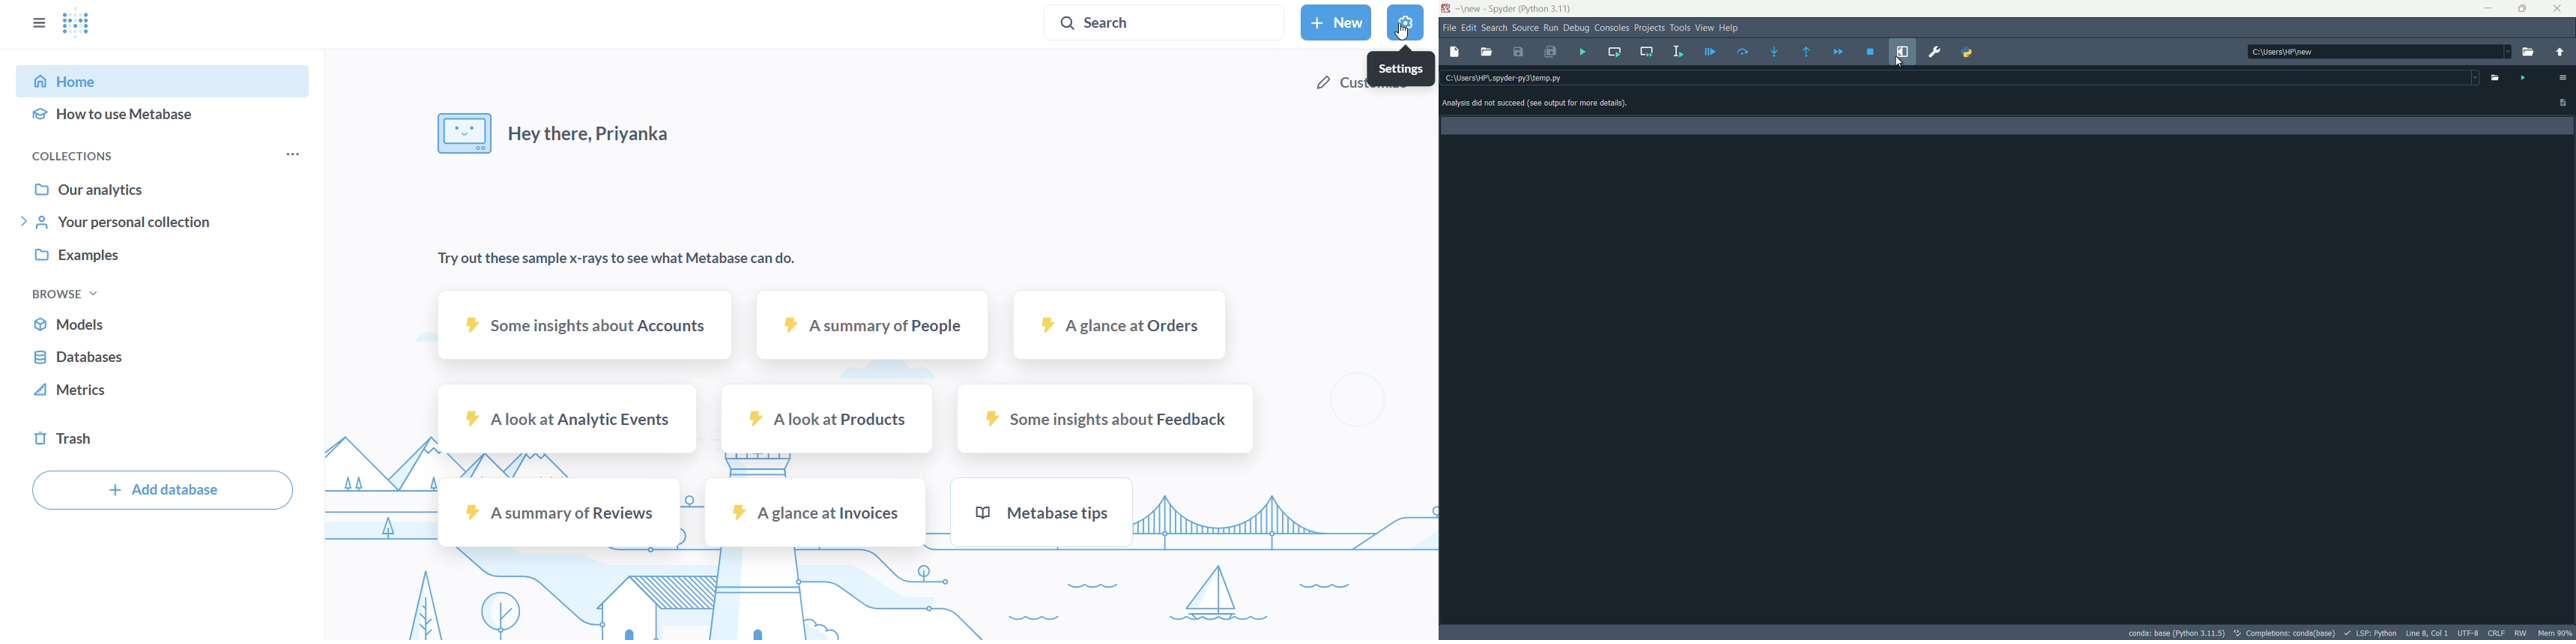  Describe the element at coordinates (1518, 53) in the screenshot. I see `save file` at that location.